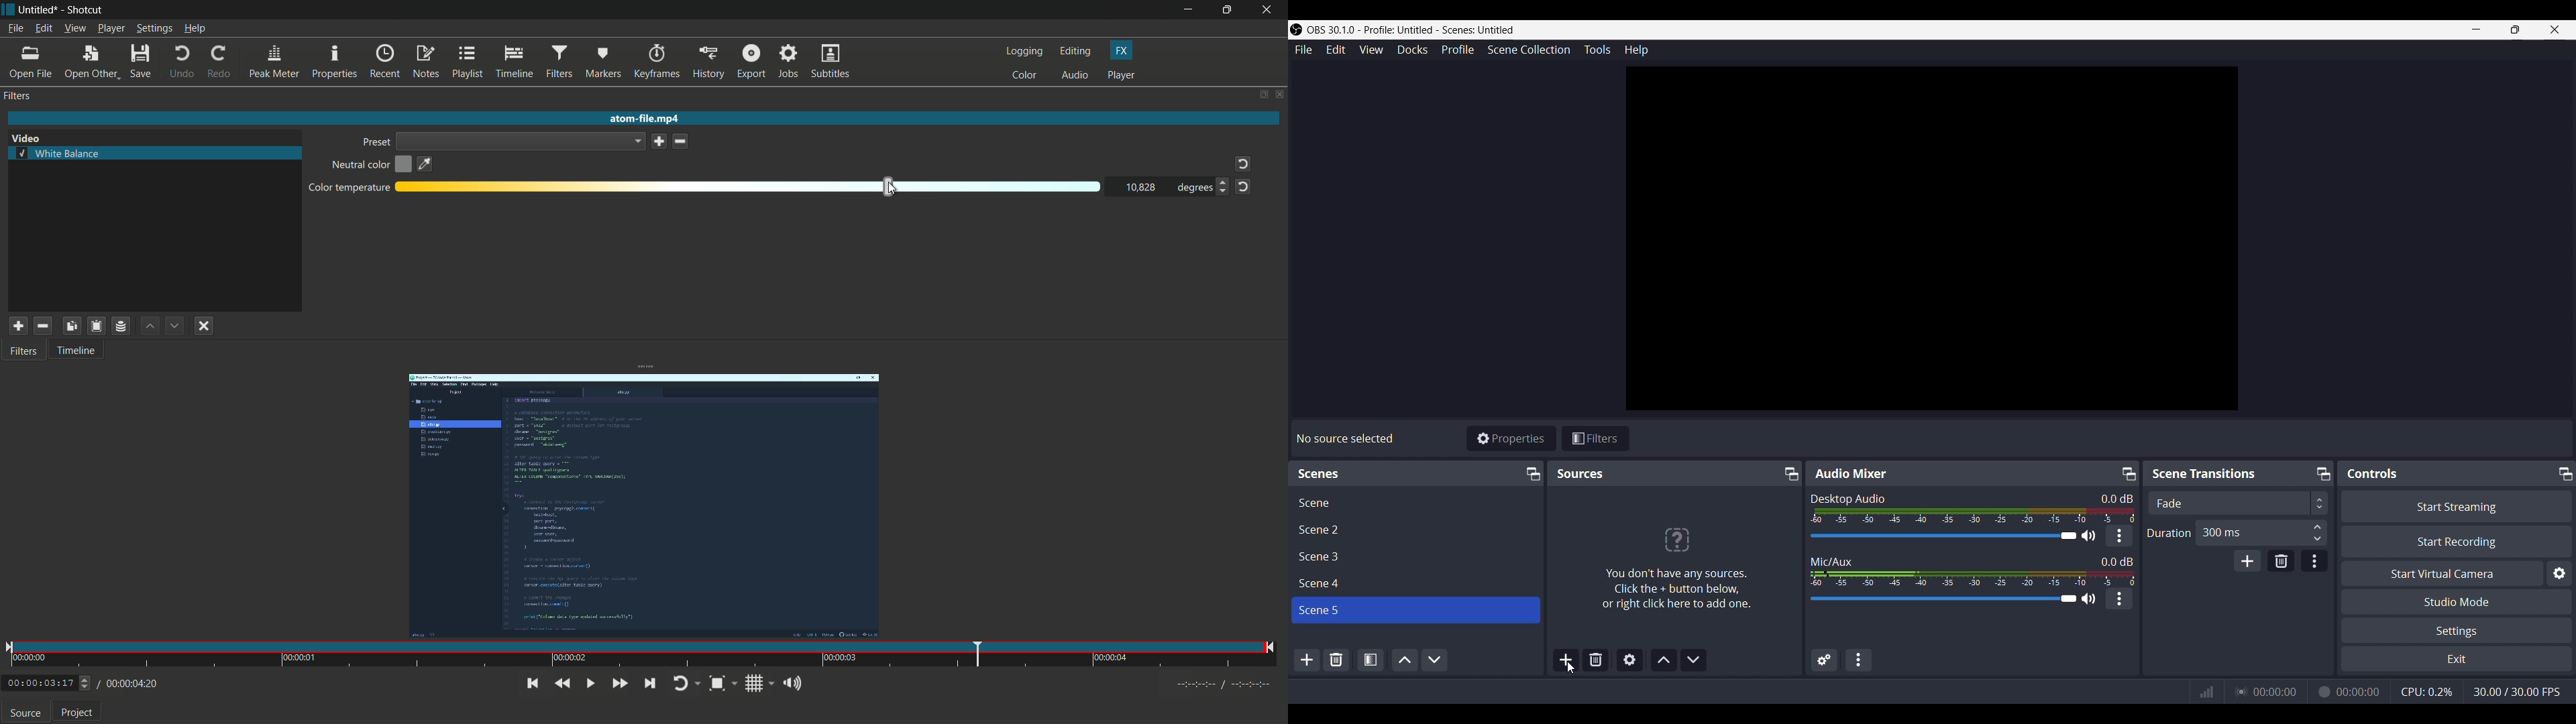 Image resolution: width=2576 pixels, height=728 pixels. I want to click on 0:00:03:17 (current time), so click(47, 681).